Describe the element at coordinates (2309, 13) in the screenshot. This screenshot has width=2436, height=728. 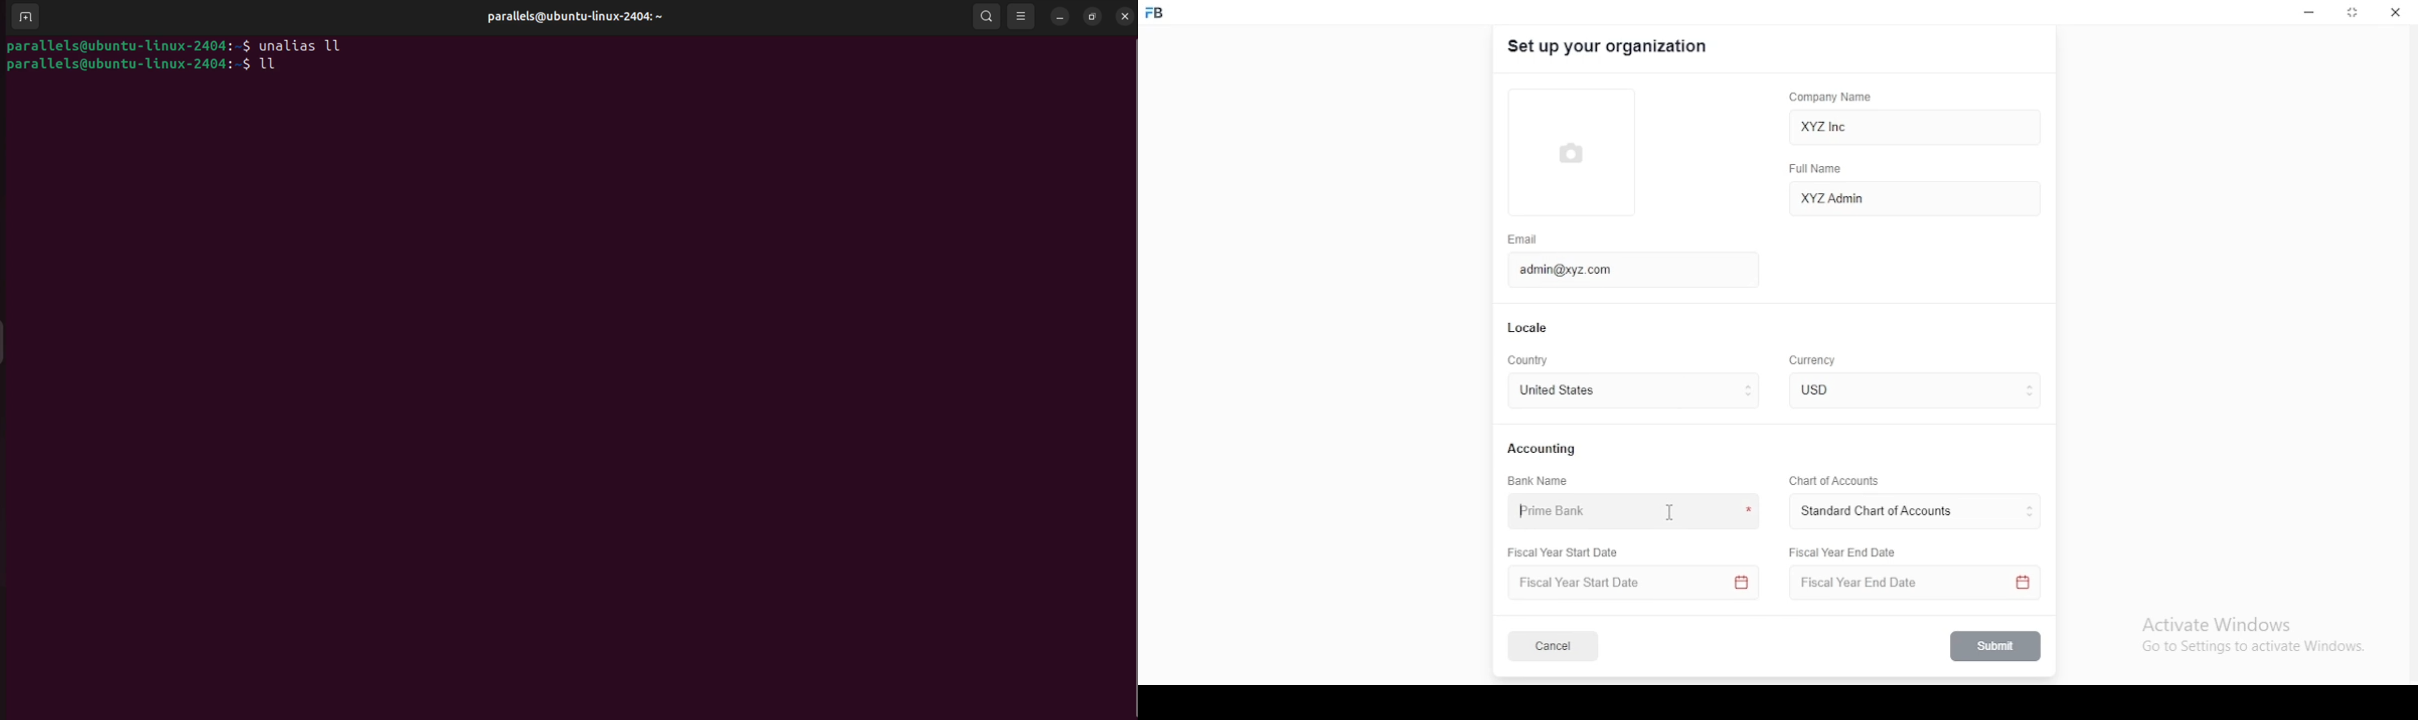
I see `minimize` at that location.